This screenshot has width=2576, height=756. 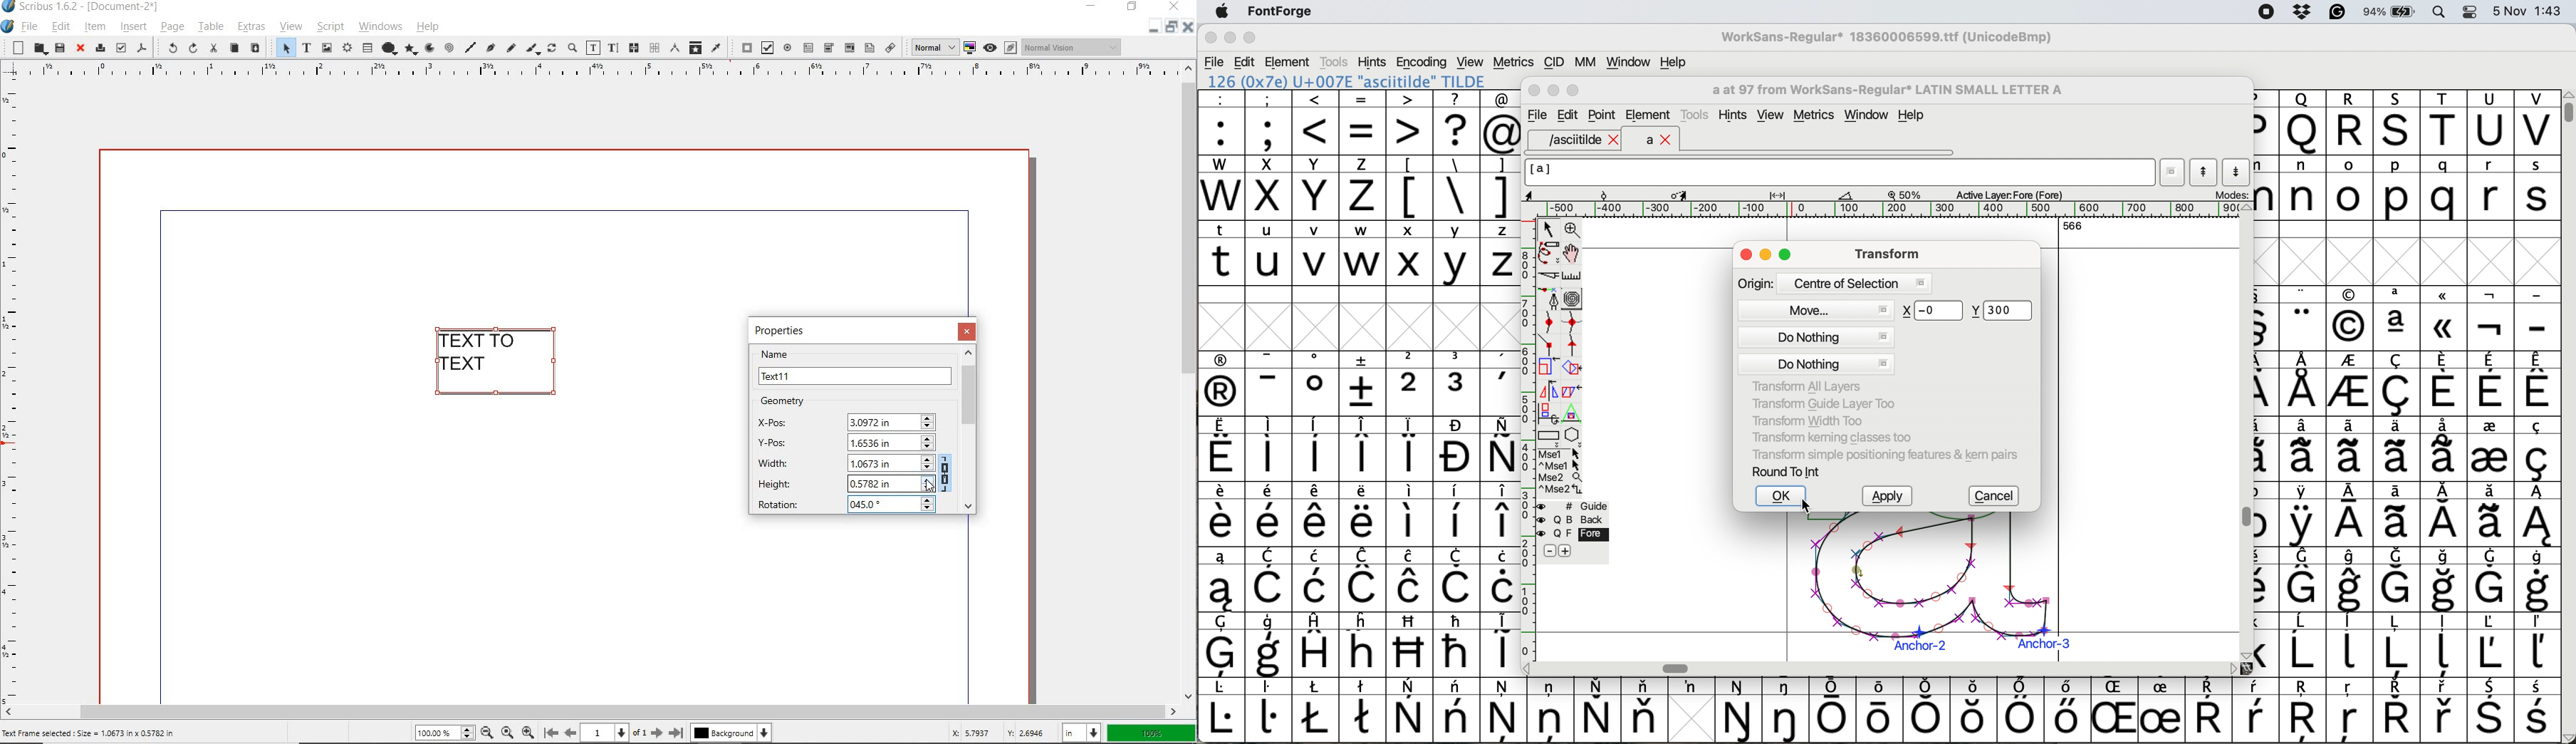 What do you see at coordinates (634, 48) in the screenshot?
I see `link text frames` at bounding box center [634, 48].